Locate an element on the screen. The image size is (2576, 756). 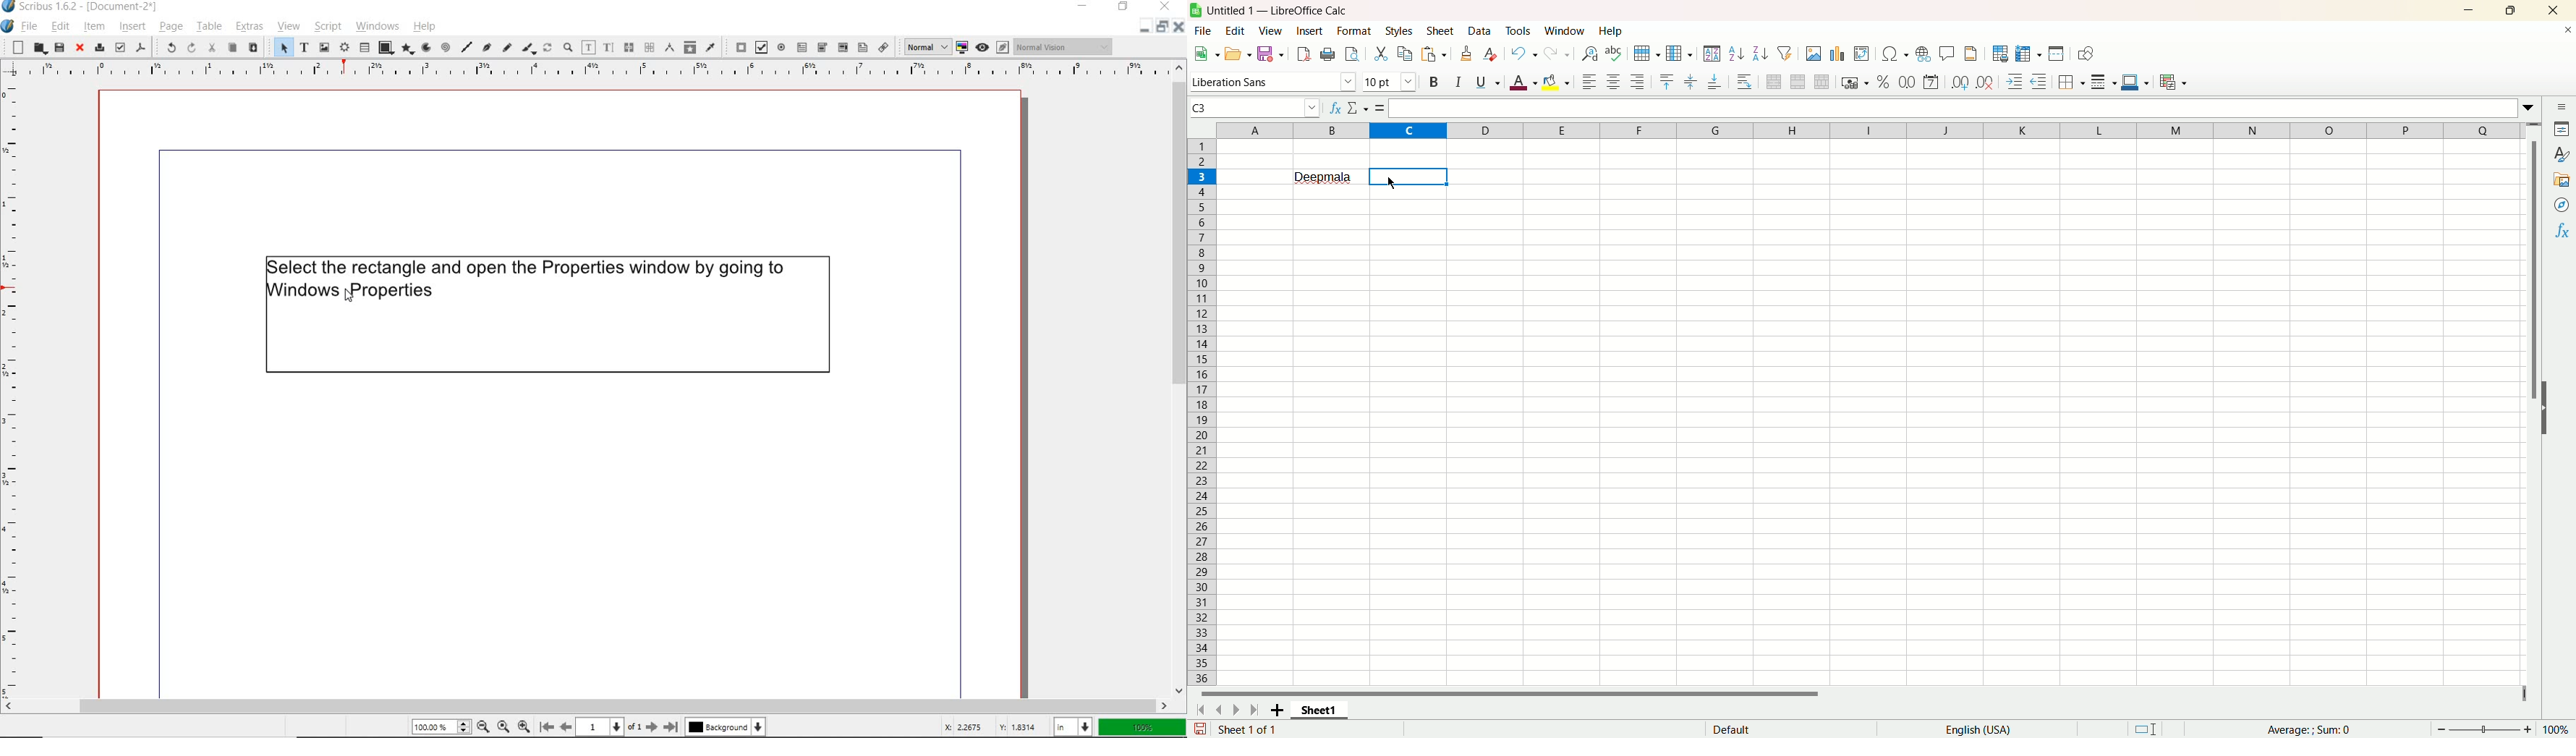
zoom out is located at coordinates (2441, 729).